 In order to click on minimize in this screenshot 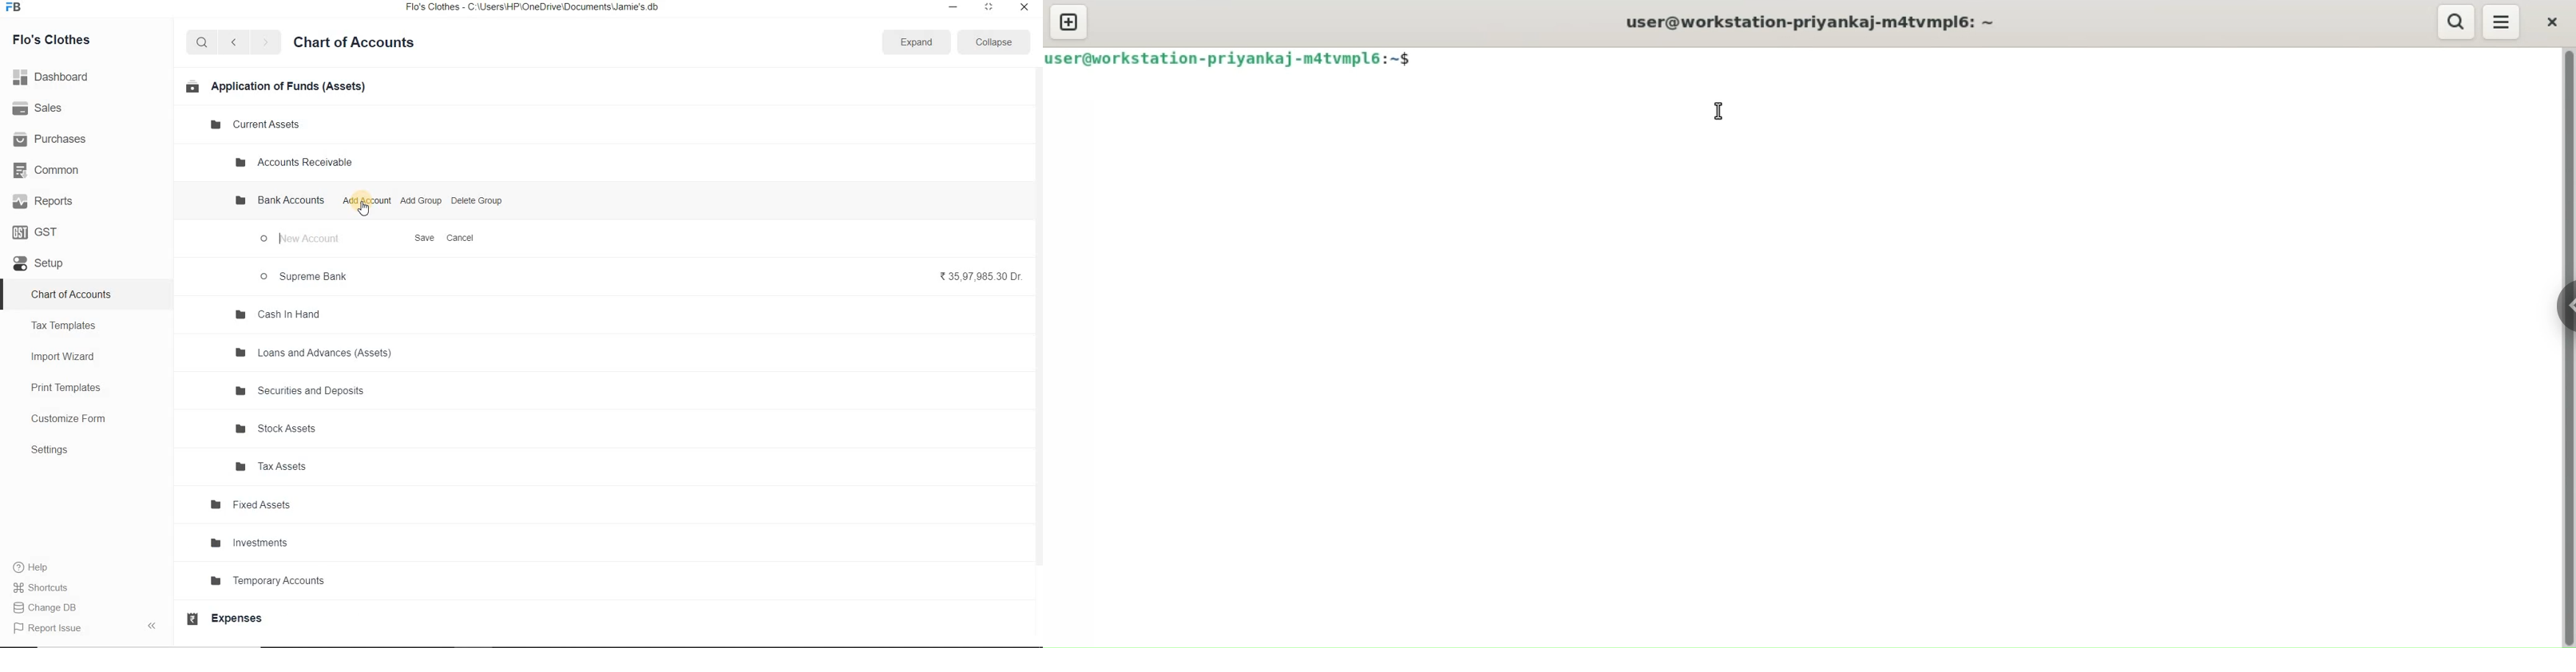, I will do `click(952, 6)`.